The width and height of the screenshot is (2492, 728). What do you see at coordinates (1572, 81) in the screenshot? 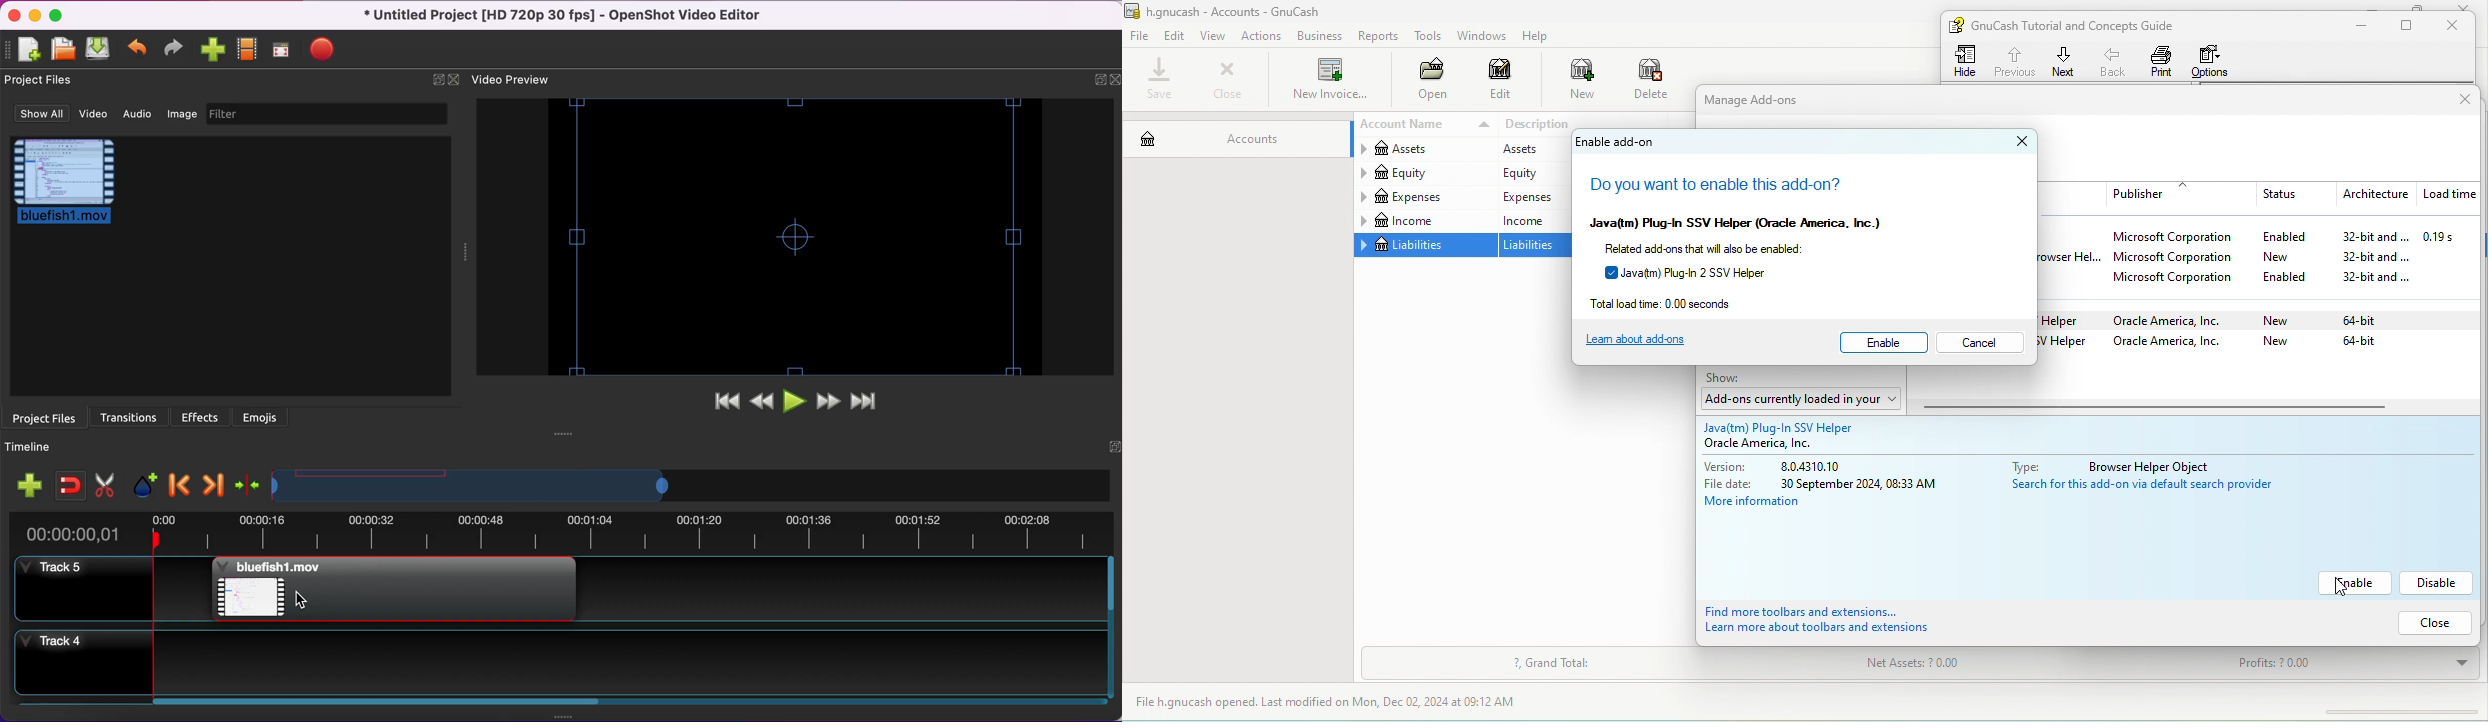
I see `new` at bounding box center [1572, 81].